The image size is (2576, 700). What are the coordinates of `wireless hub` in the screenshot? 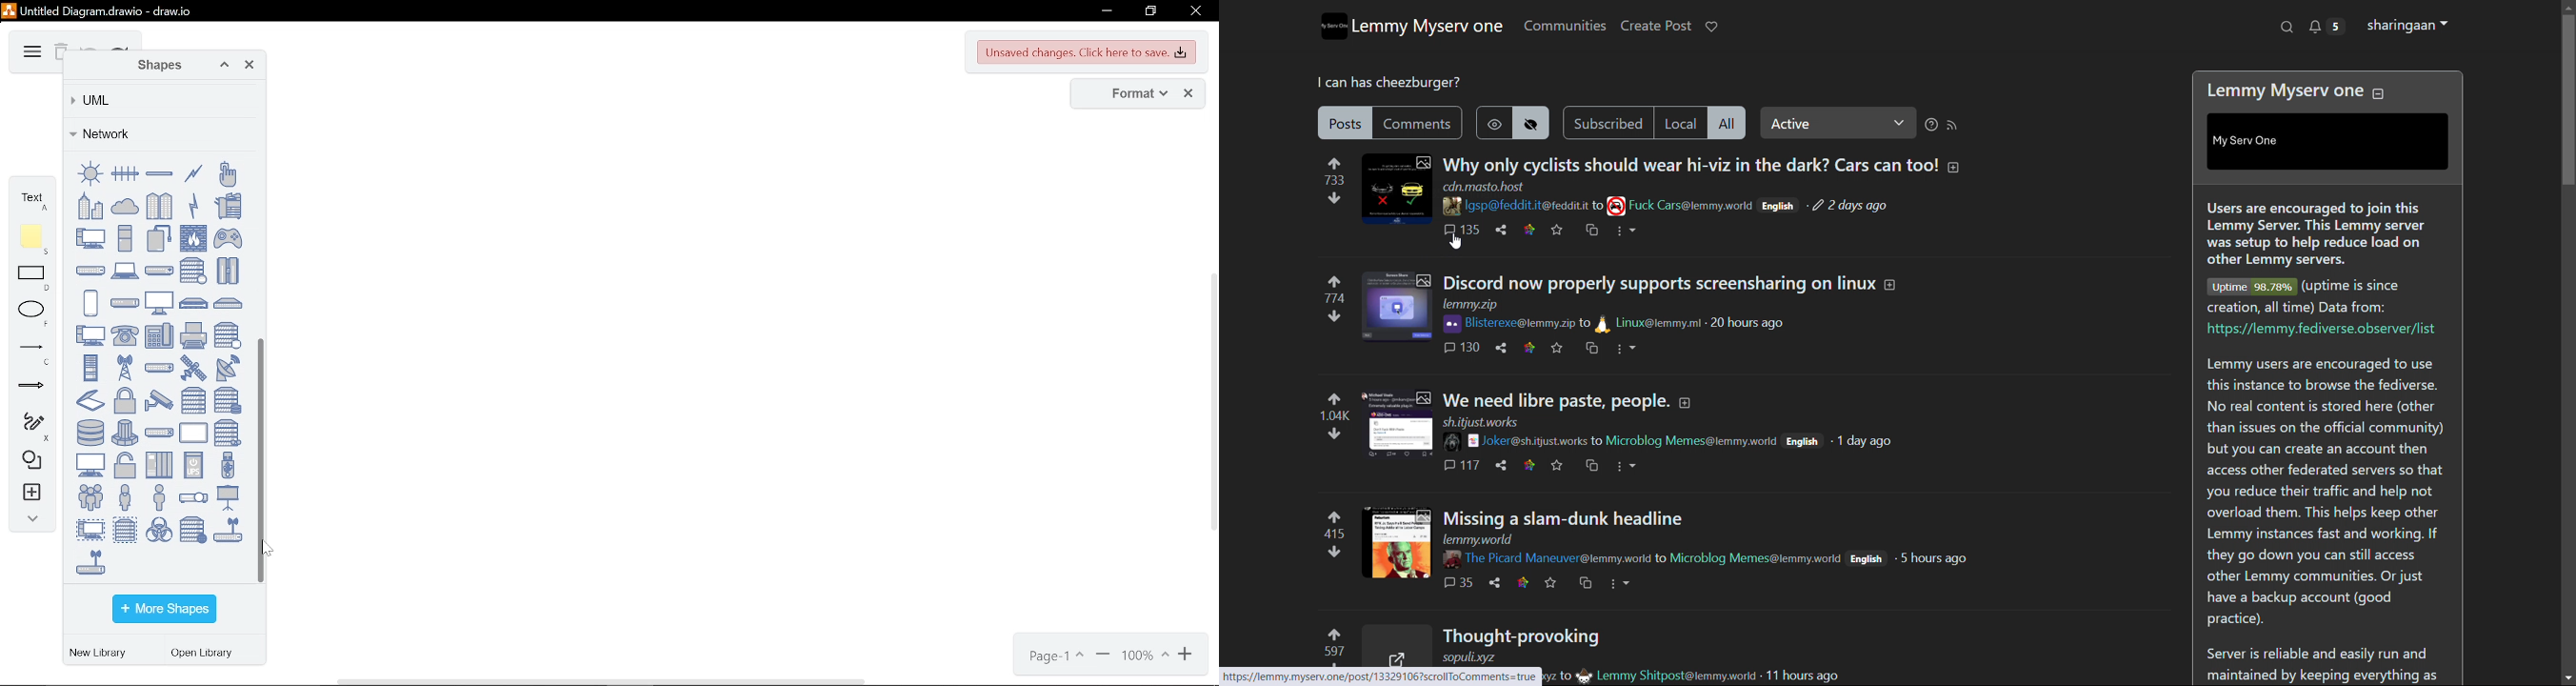 It's located at (228, 530).